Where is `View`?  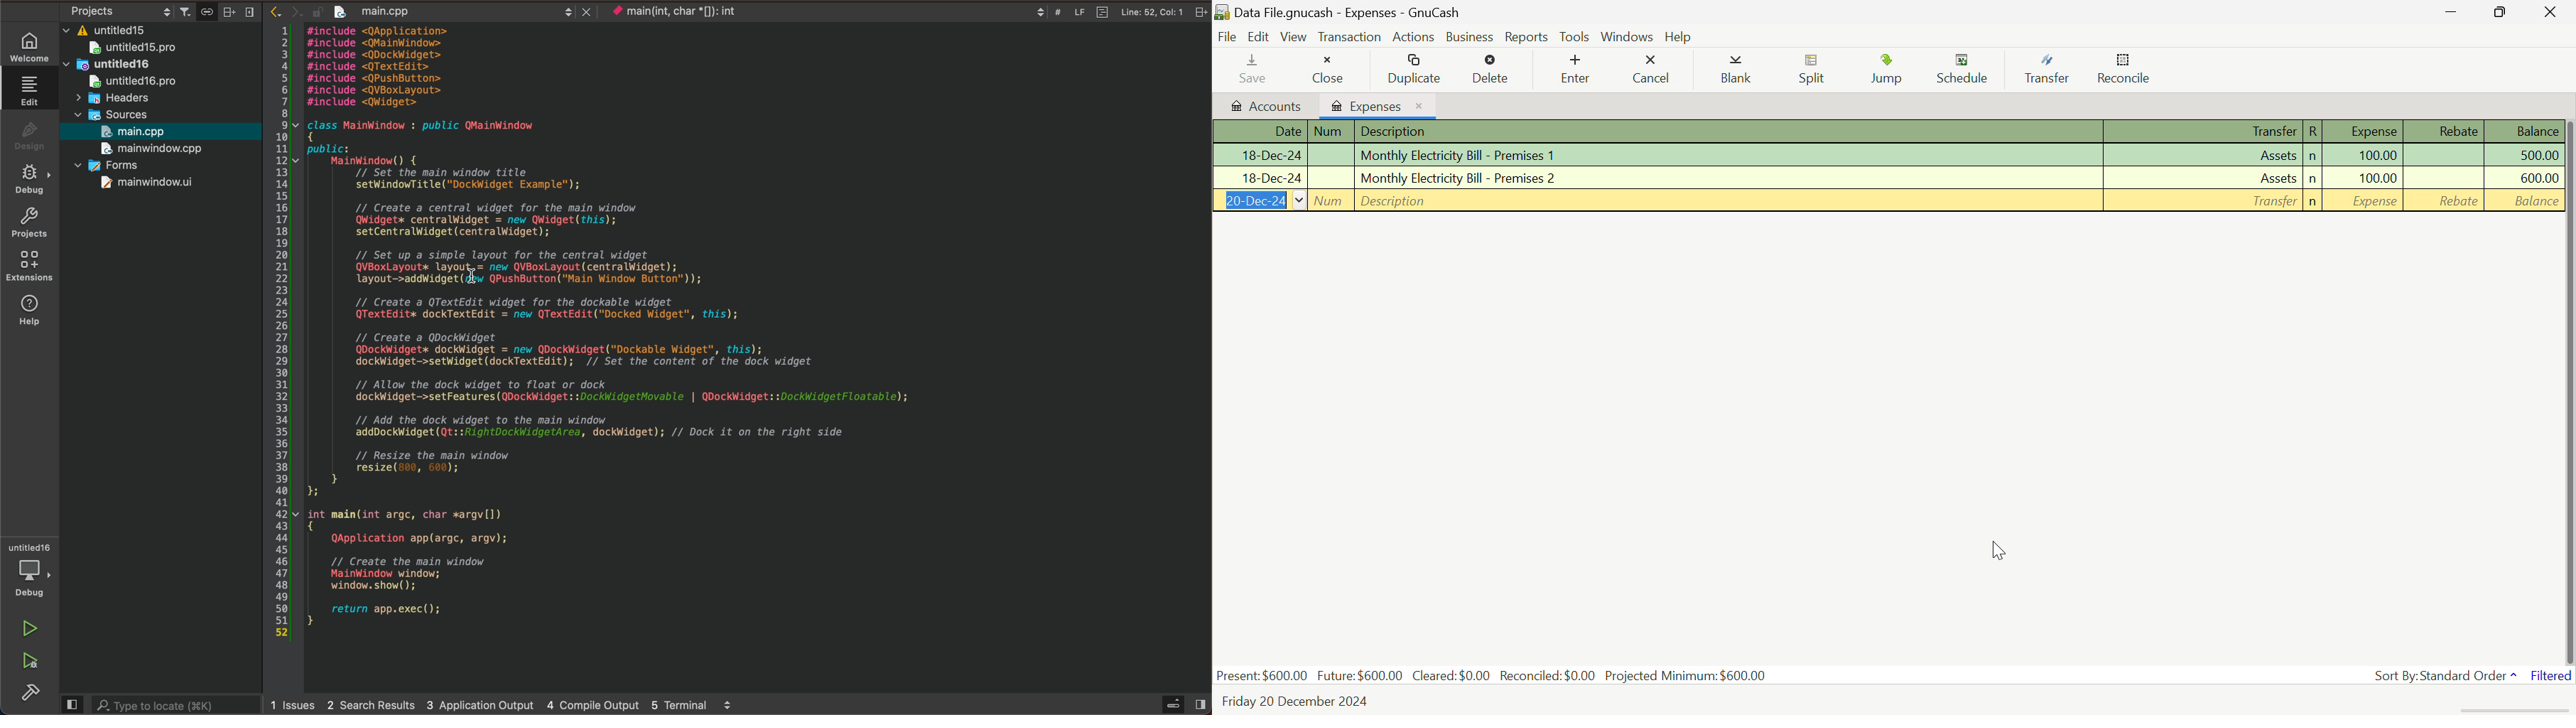 View is located at coordinates (1294, 38).